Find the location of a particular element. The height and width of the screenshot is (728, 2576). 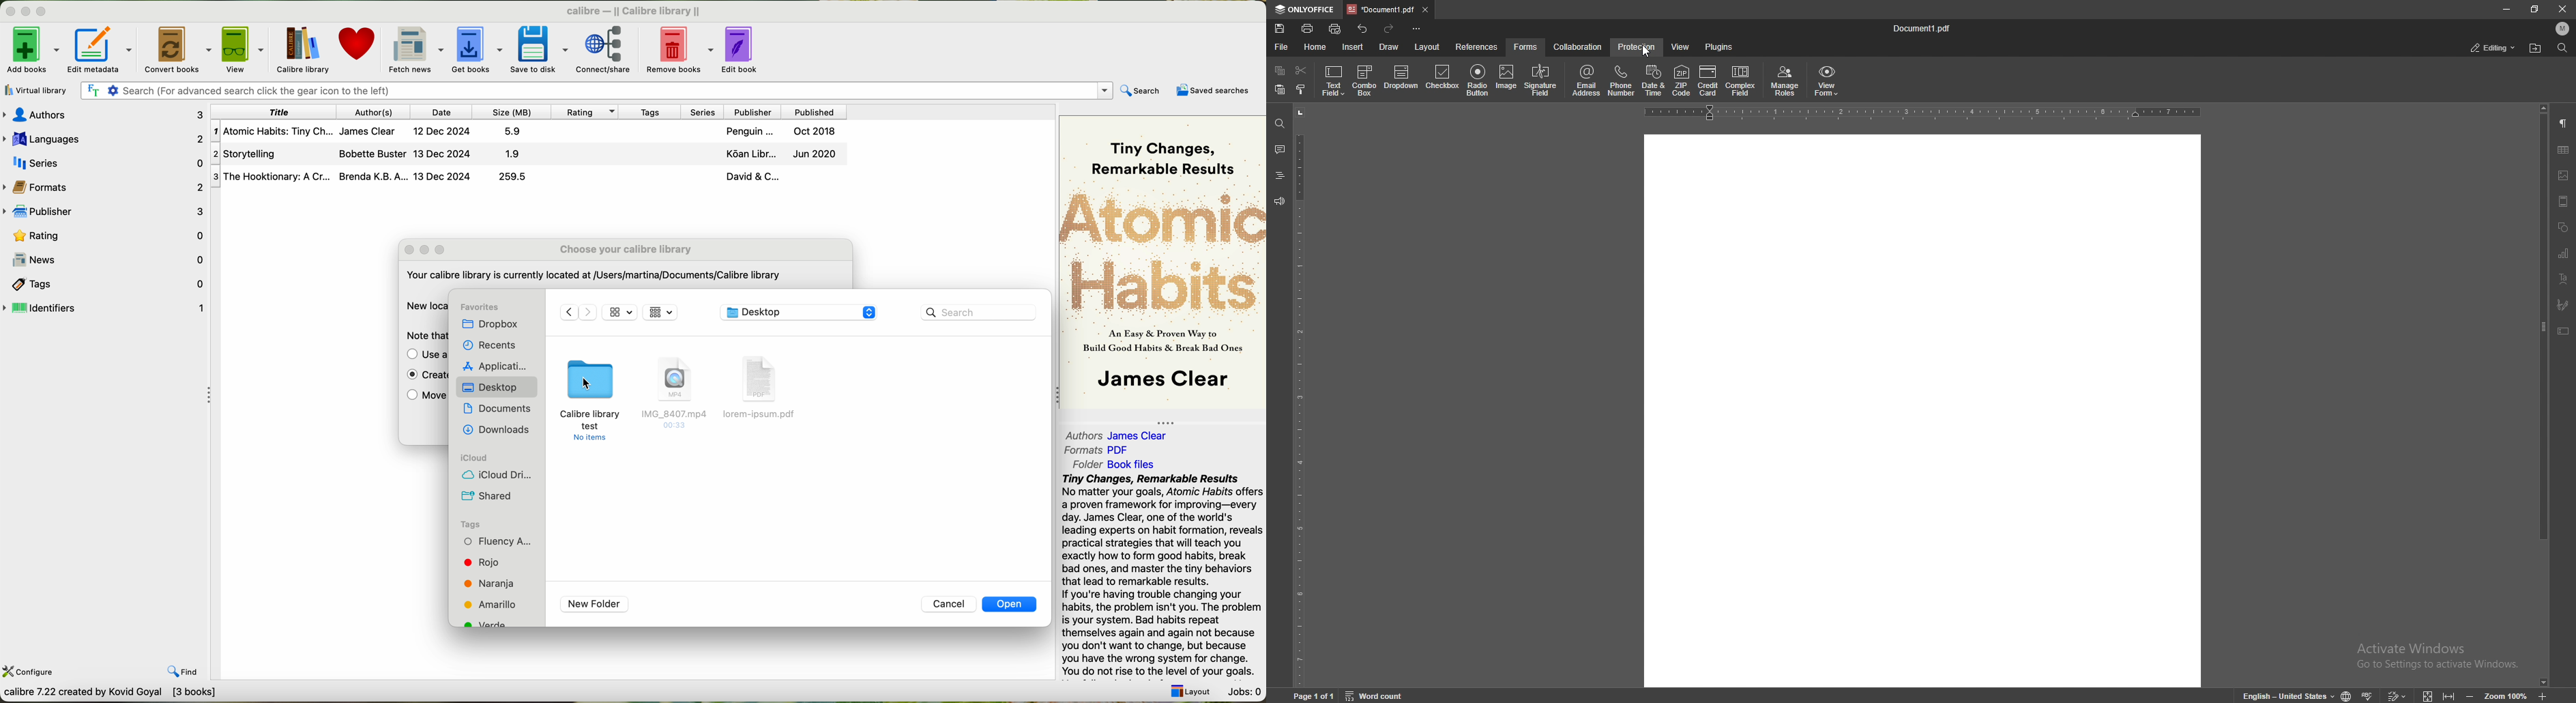

forms is located at coordinates (1527, 47).